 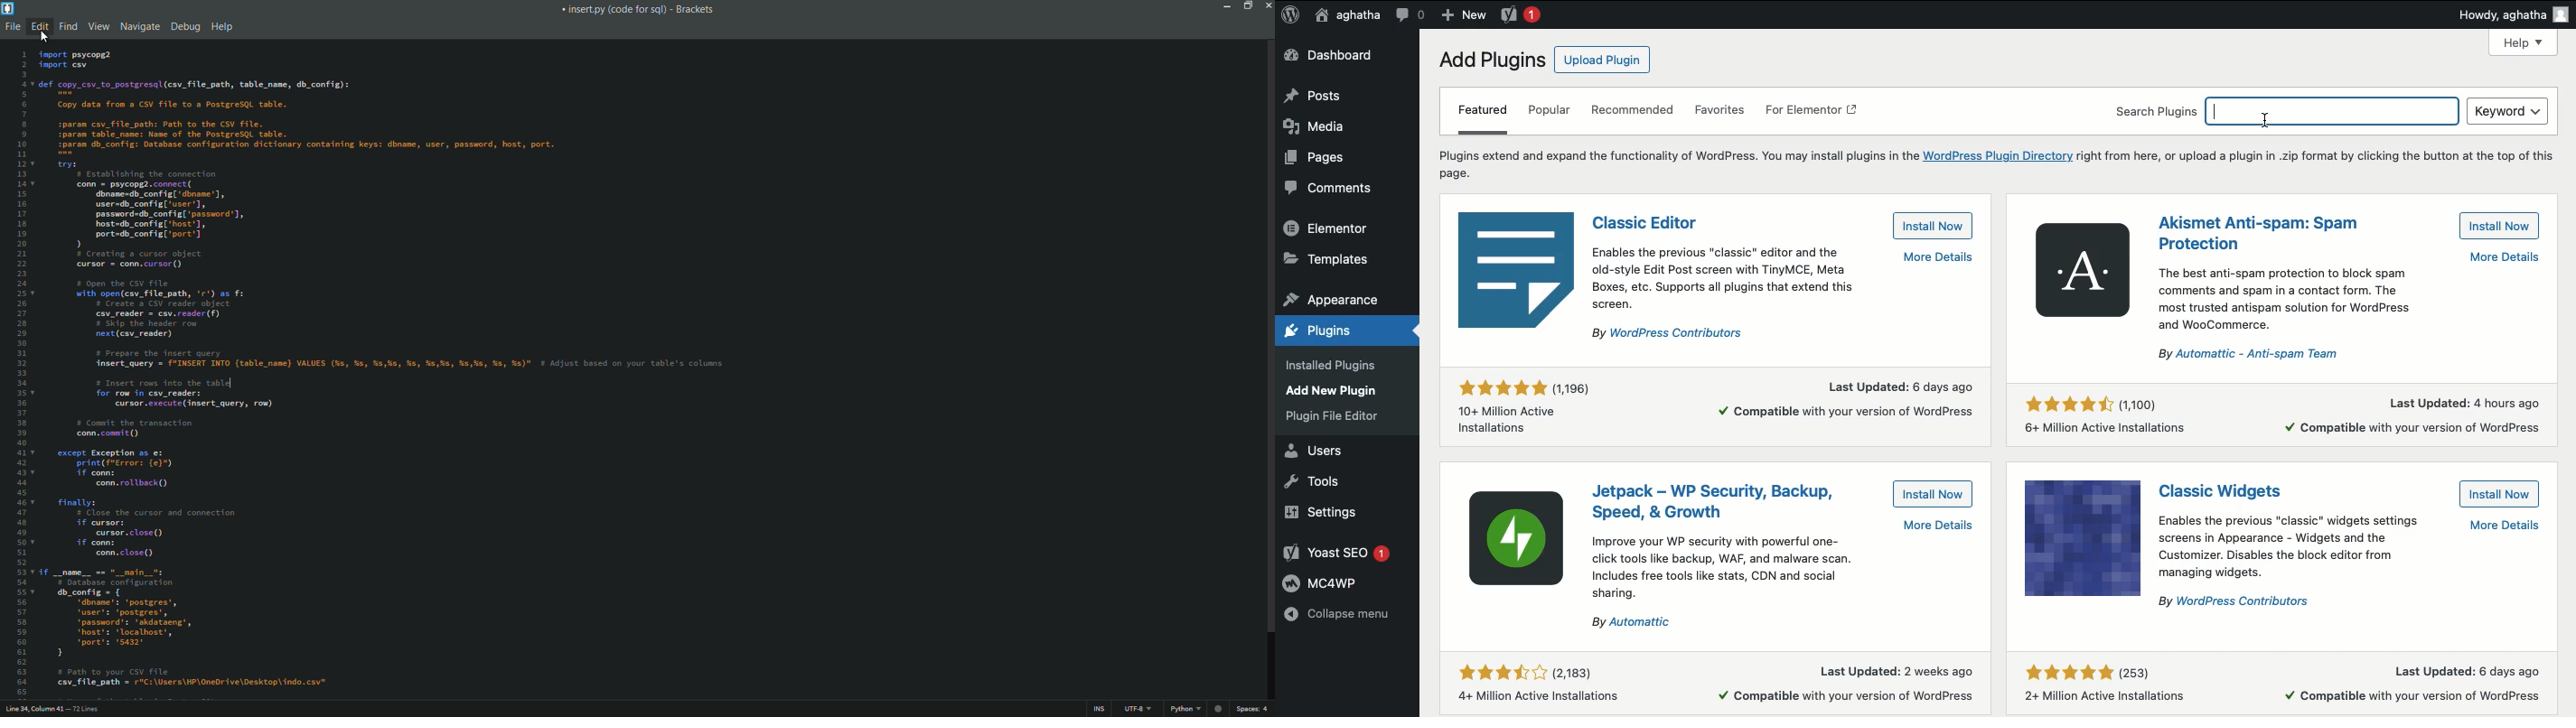 I want to click on Plugins, so click(x=1328, y=418).